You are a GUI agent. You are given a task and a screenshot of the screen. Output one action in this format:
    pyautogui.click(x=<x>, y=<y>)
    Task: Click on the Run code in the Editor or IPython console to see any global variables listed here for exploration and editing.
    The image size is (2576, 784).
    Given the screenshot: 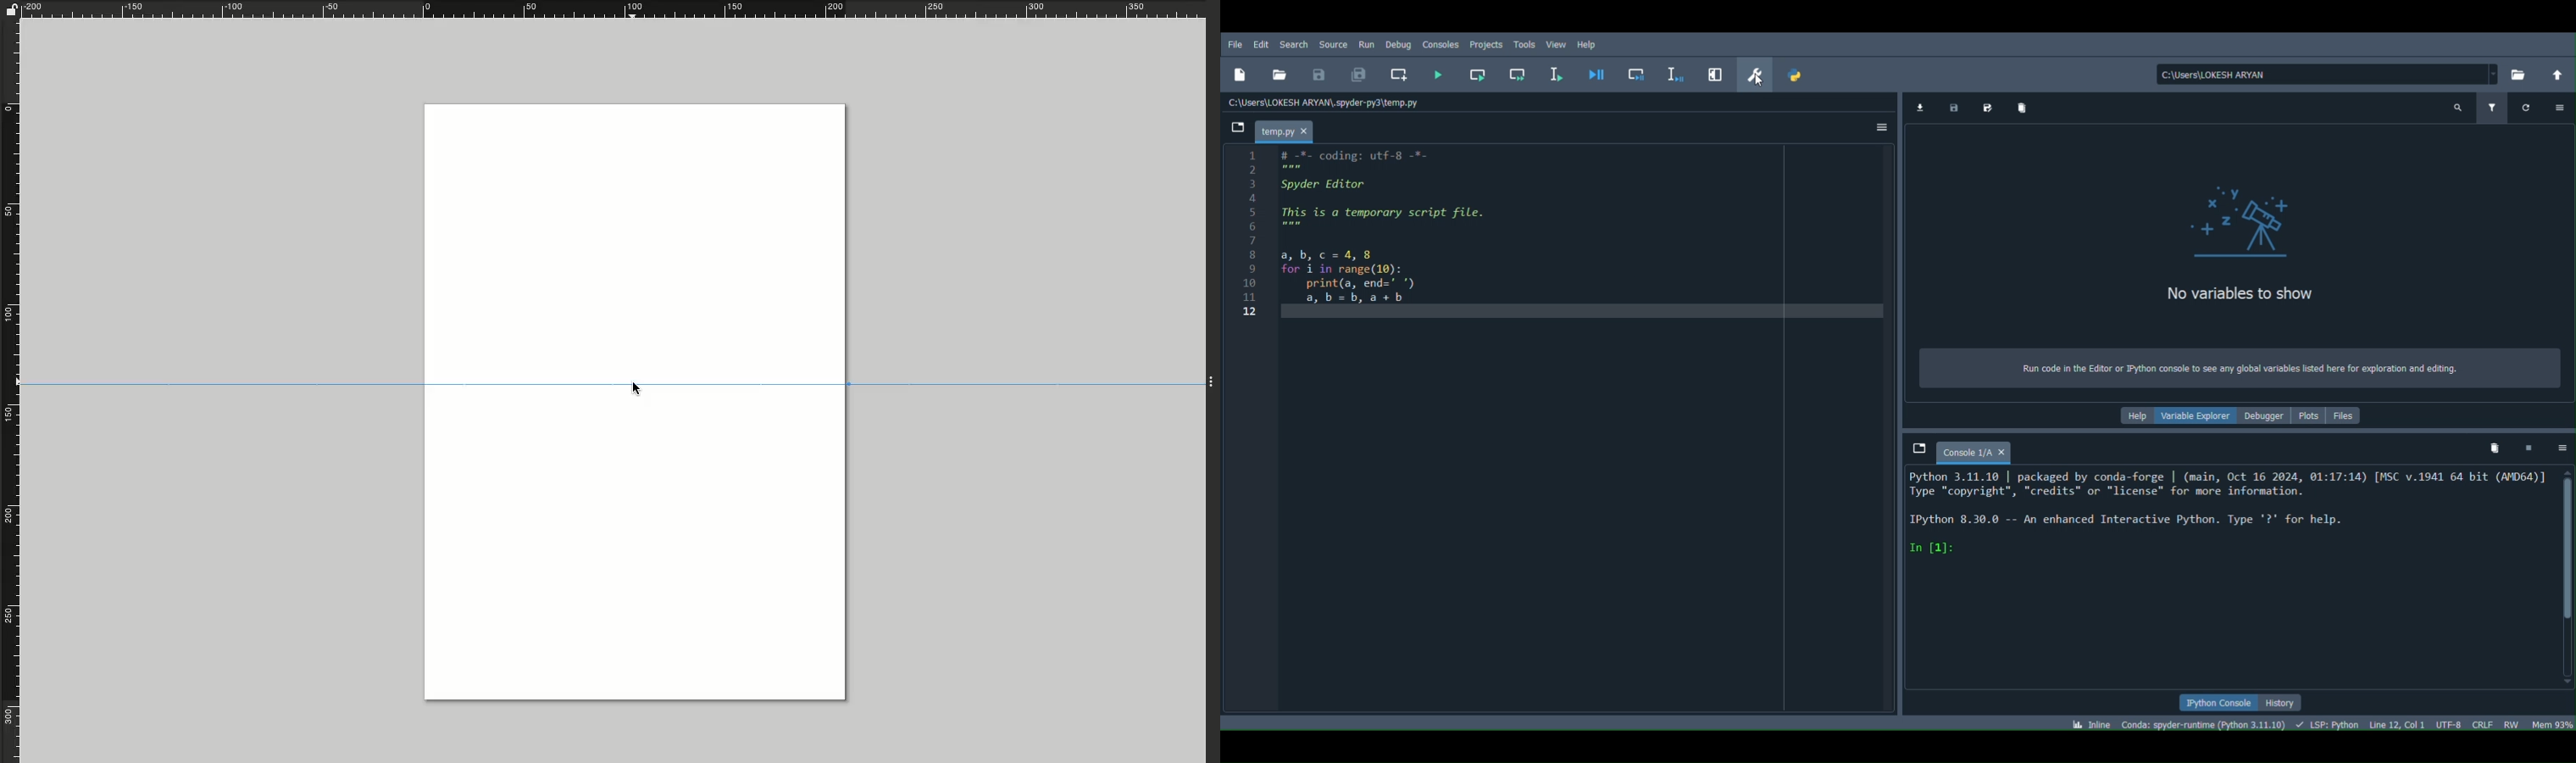 What is the action you would take?
    pyautogui.click(x=2222, y=368)
    